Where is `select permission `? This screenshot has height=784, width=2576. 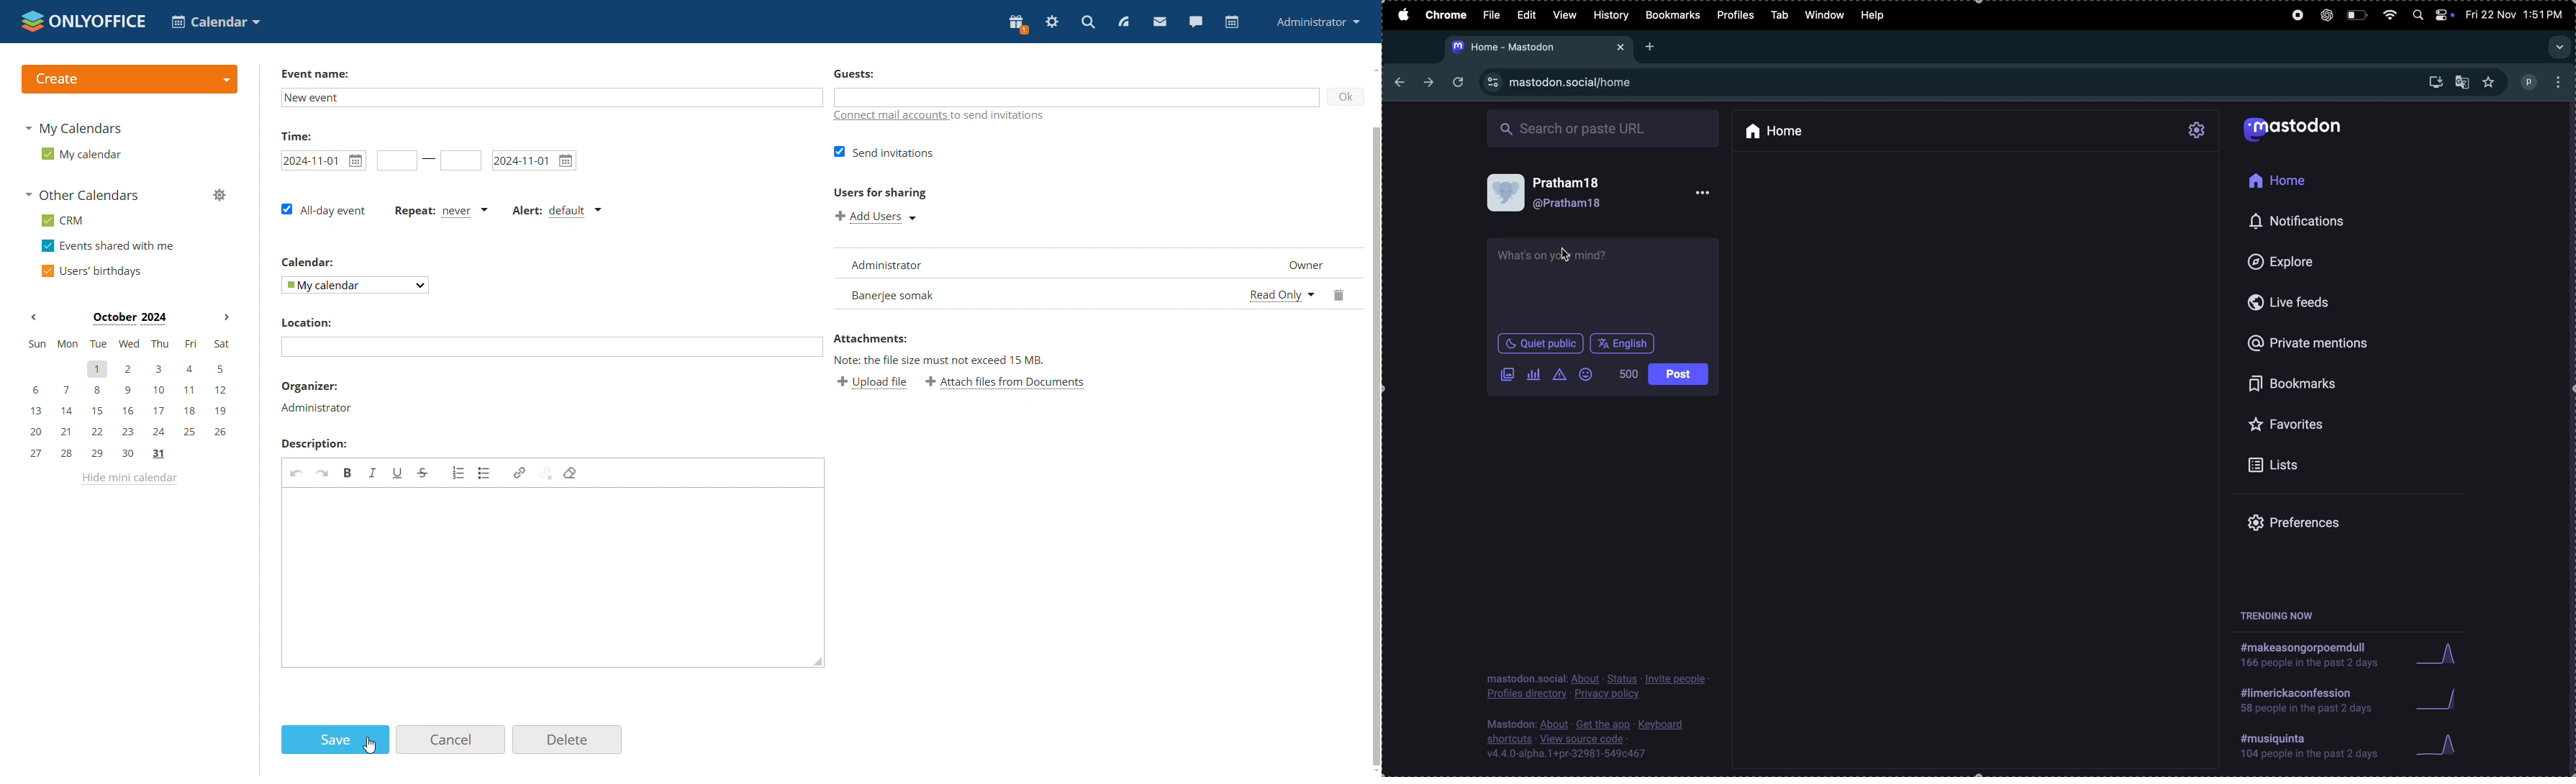
select permission  is located at coordinates (1282, 294).